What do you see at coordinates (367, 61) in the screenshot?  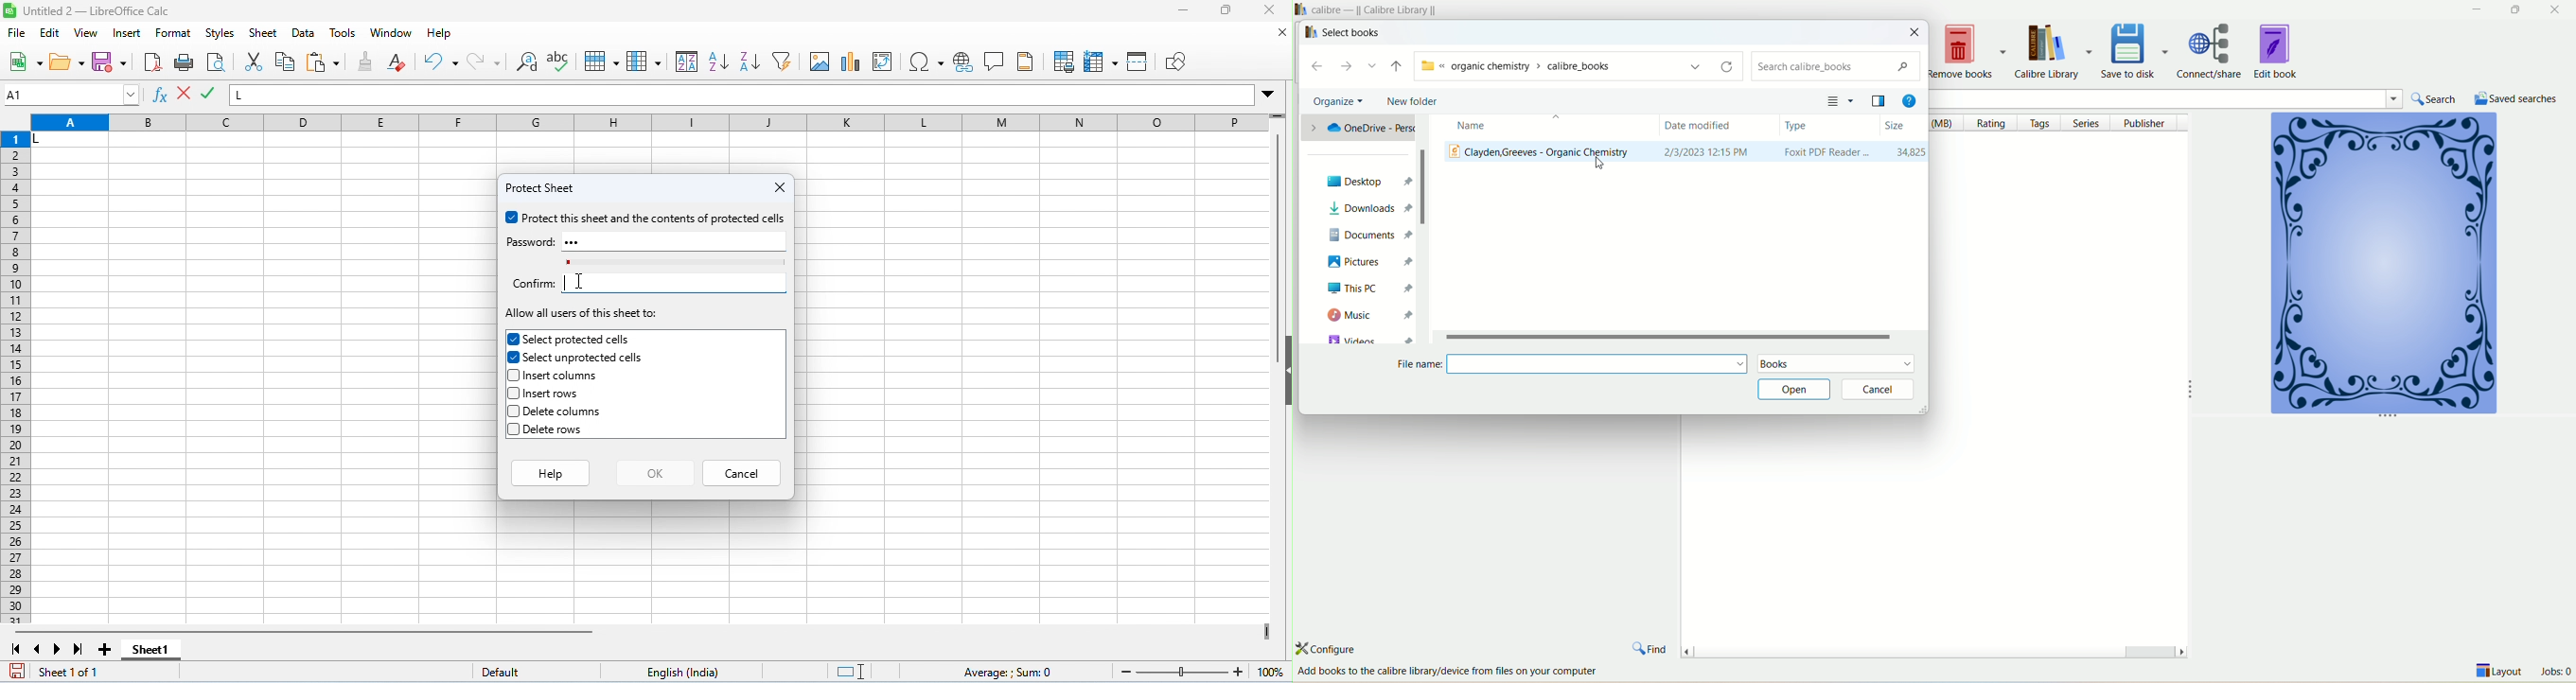 I see `clone` at bounding box center [367, 61].